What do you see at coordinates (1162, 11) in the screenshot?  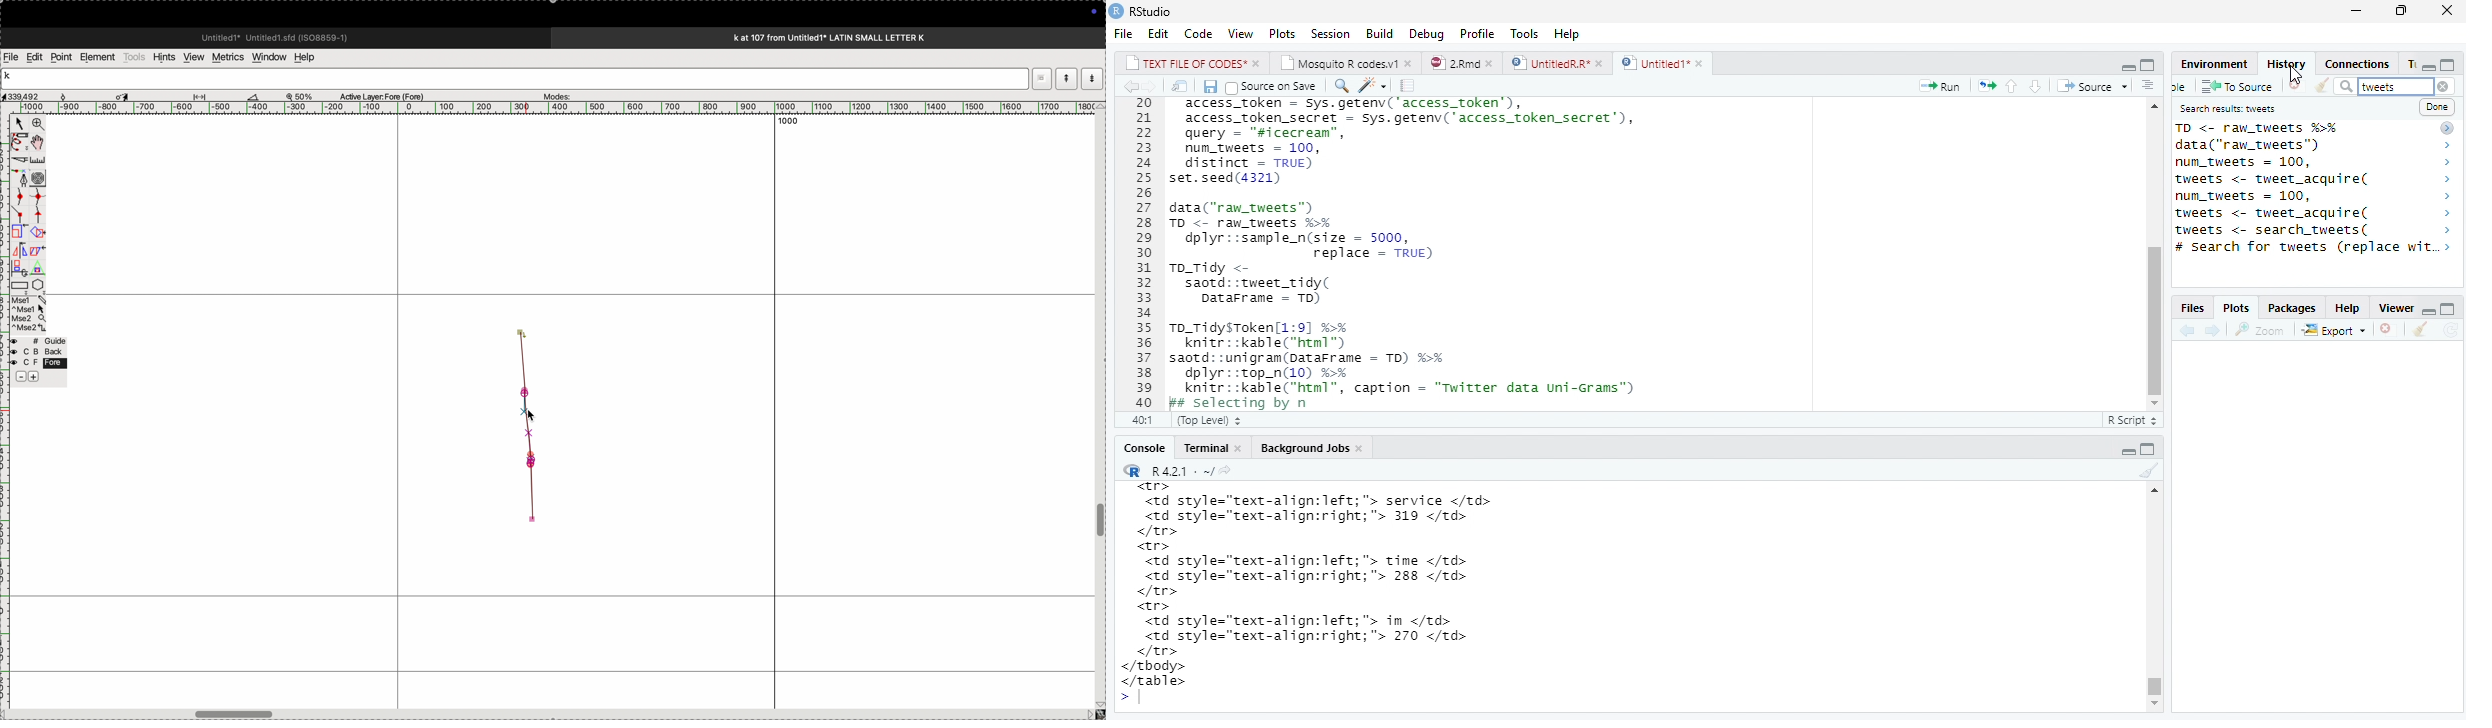 I see ` RStudio` at bounding box center [1162, 11].